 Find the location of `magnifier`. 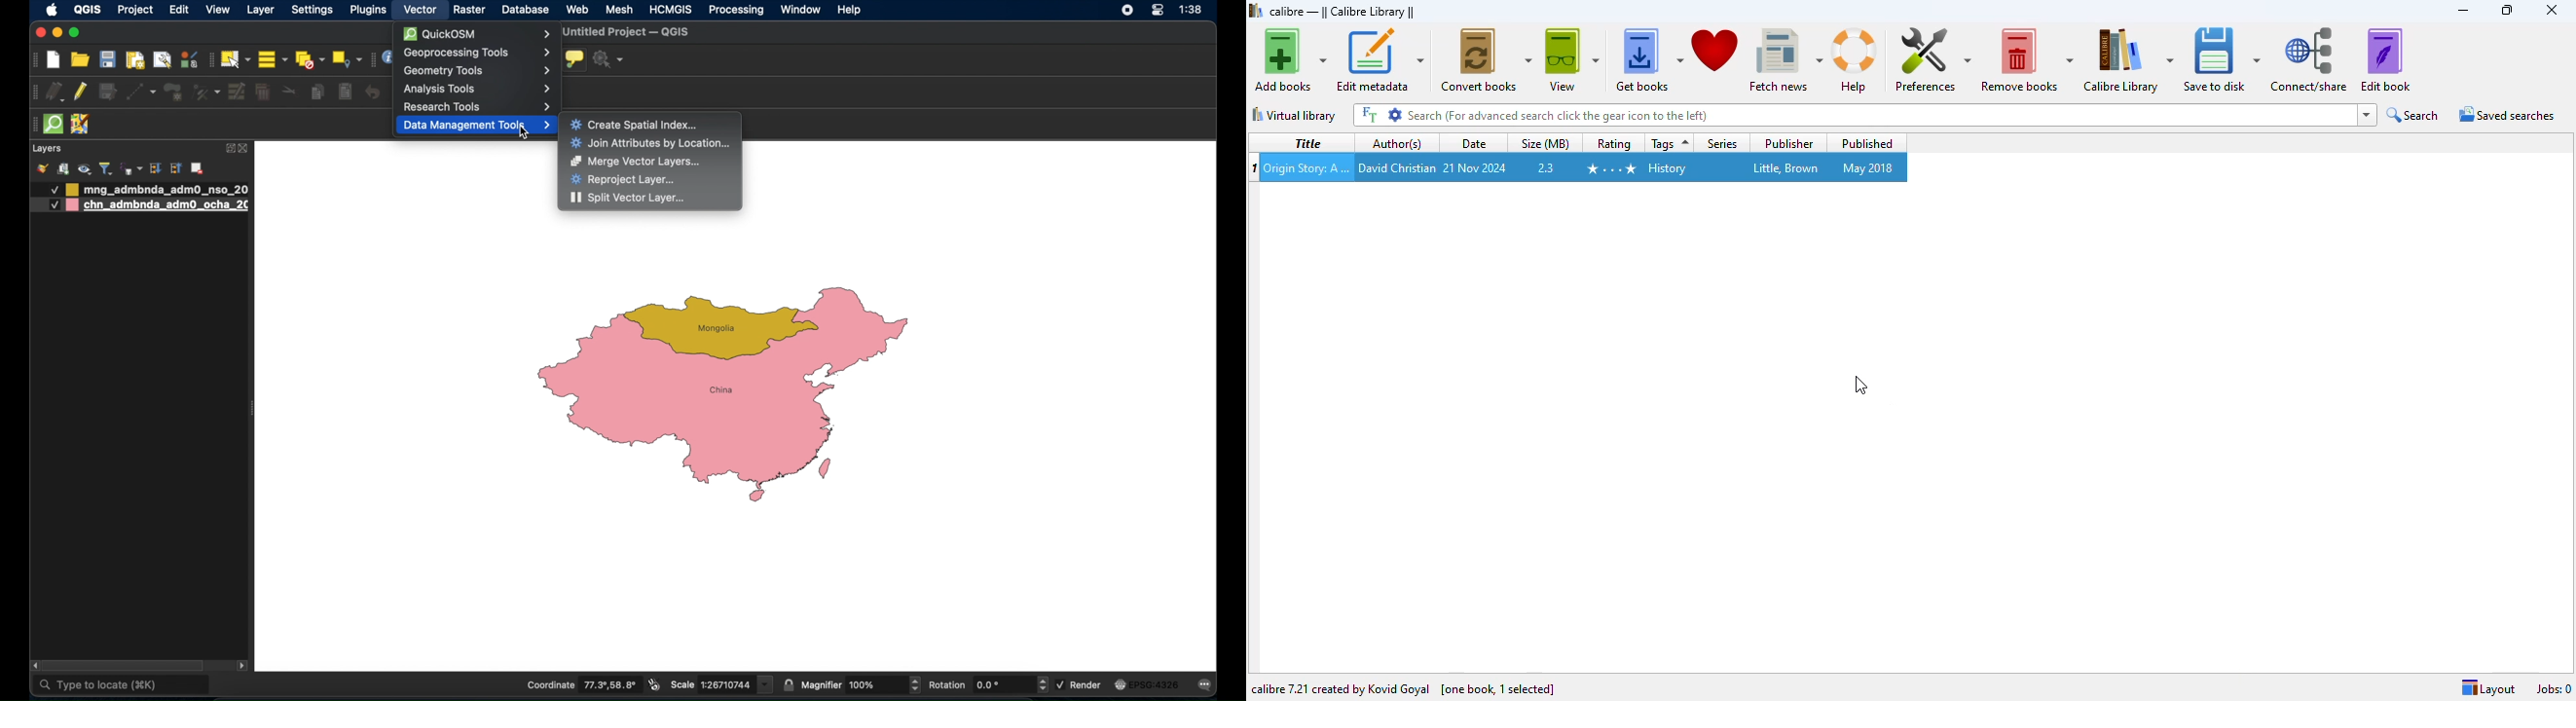

magnifier is located at coordinates (861, 685).